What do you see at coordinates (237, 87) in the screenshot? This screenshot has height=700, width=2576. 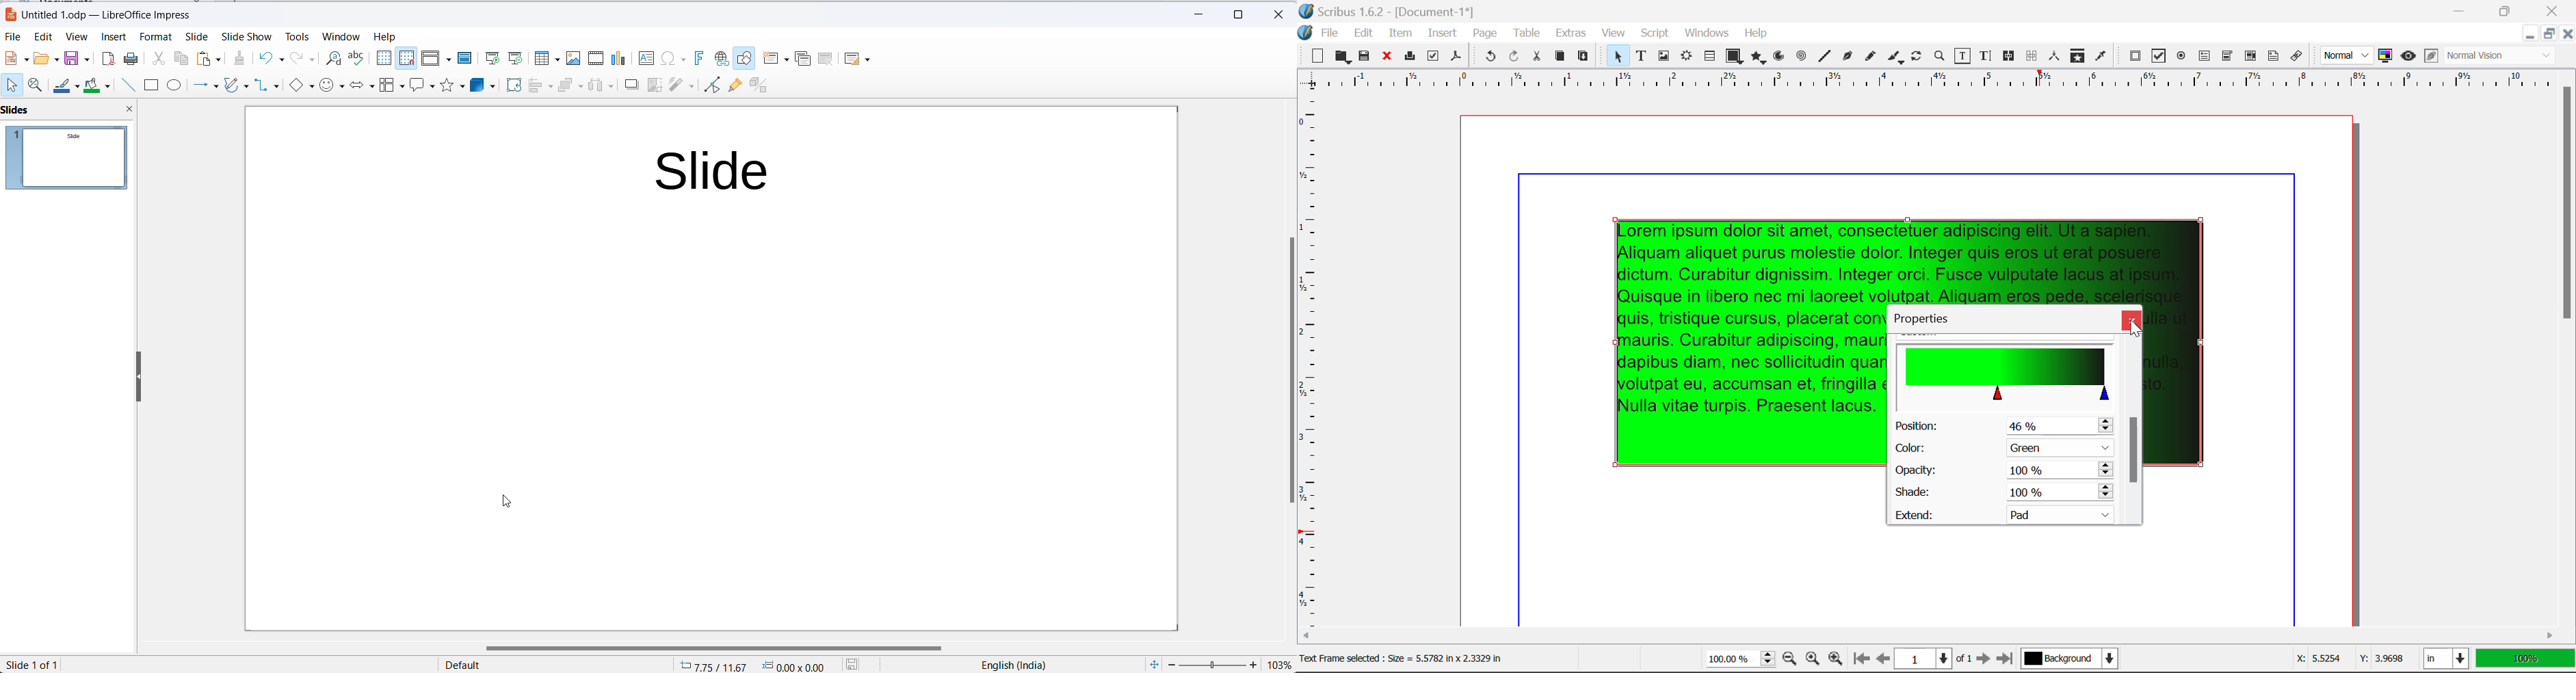 I see `curve and polygons` at bounding box center [237, 87].